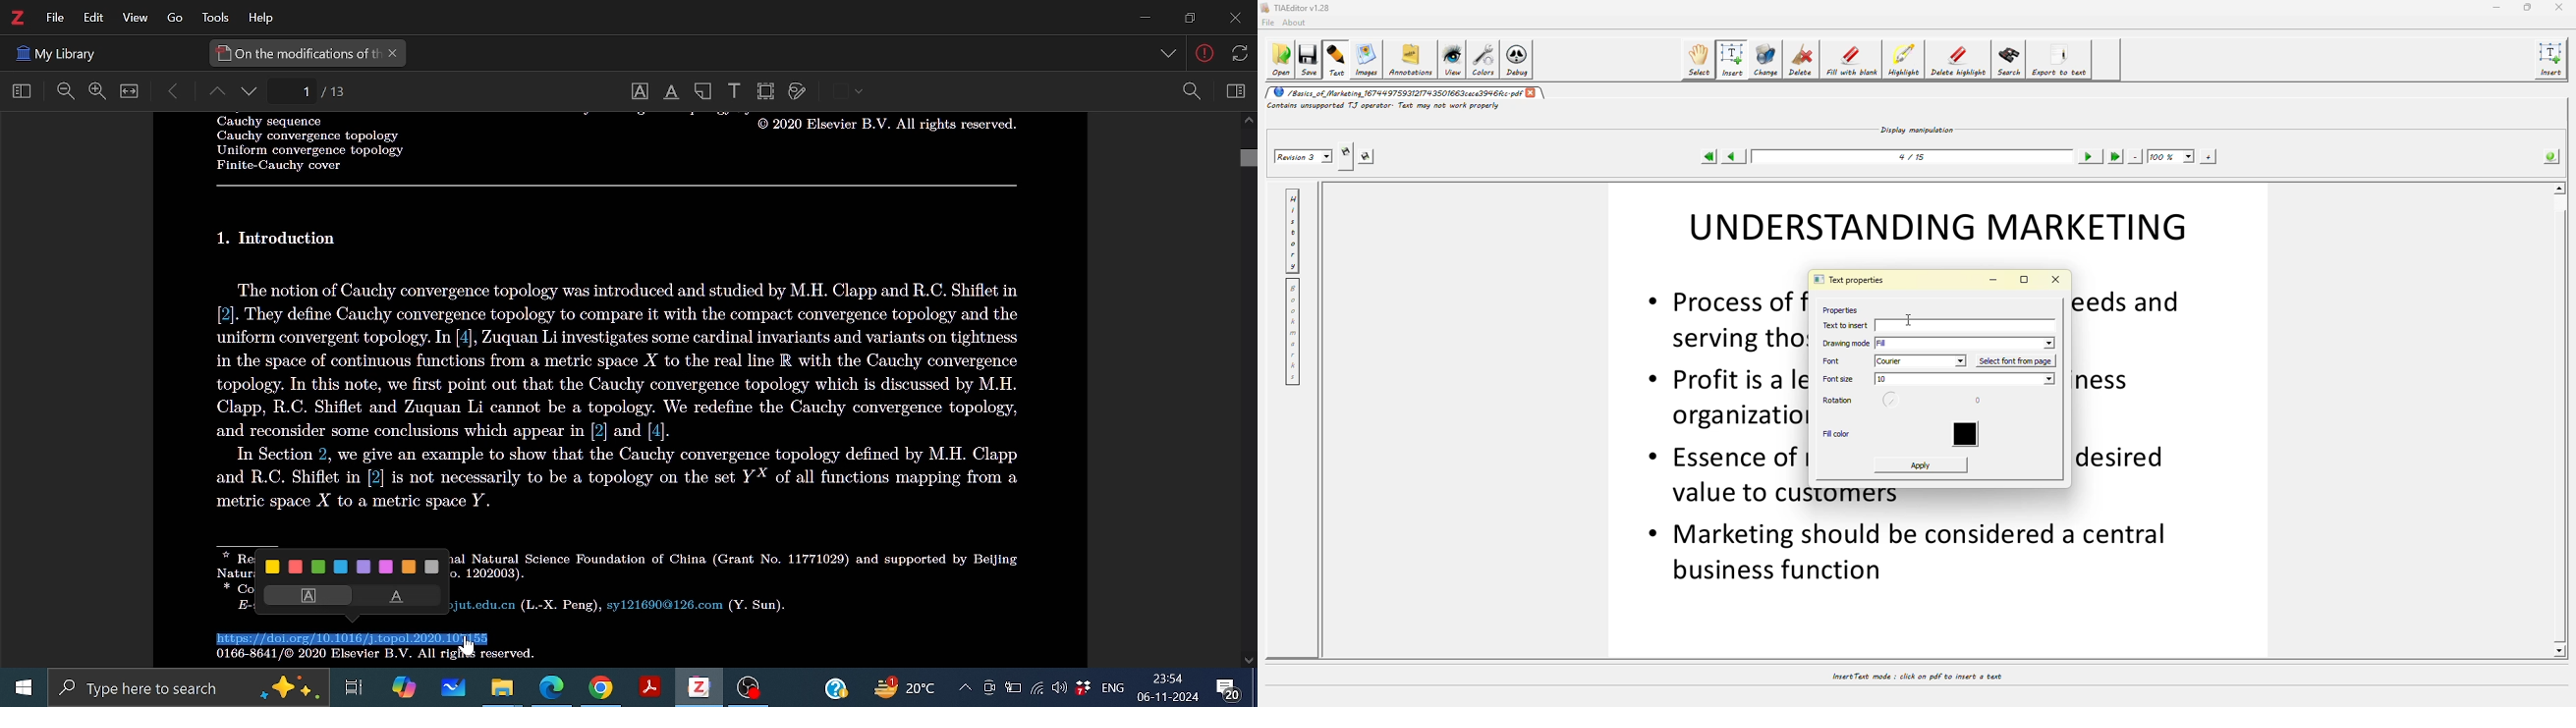 The height and width of the screenshot is (728, 2576). What do you see at coordinates (1840, 379) in the screenshot?
I see `font size` at bounding box center [1840, 379].